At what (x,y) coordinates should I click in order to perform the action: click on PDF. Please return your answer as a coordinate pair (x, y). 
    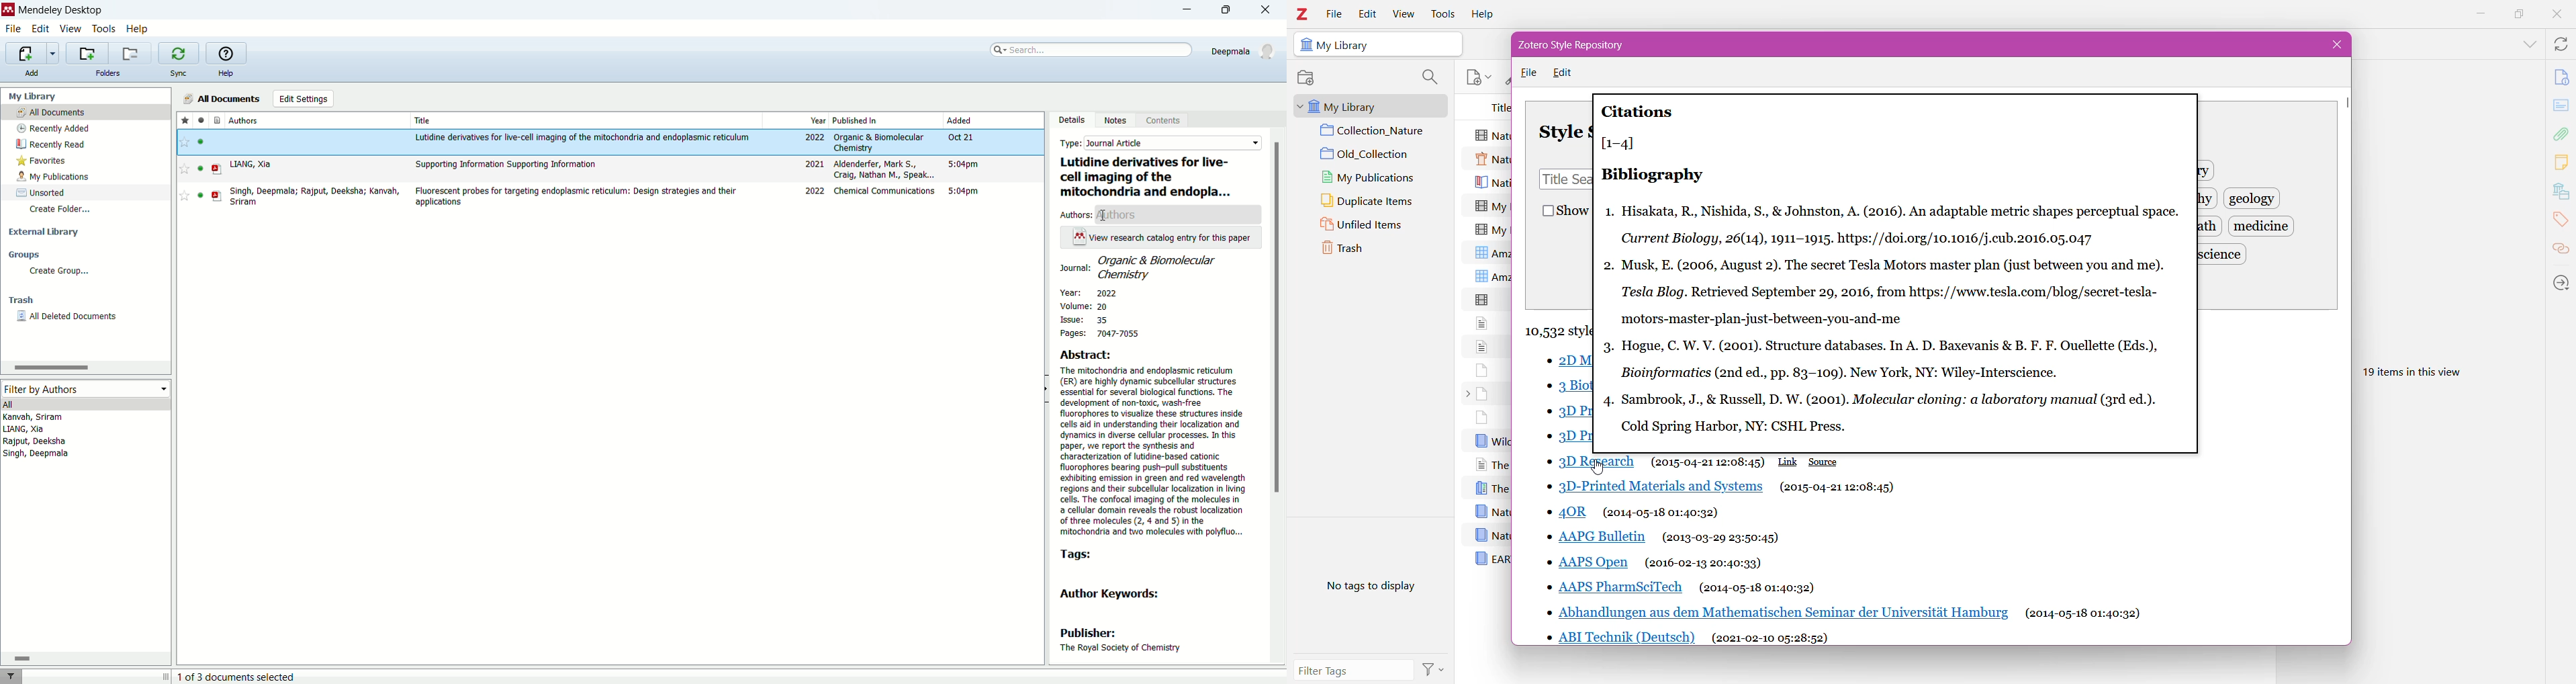
    Looking at the image, I should click on (218, 196).